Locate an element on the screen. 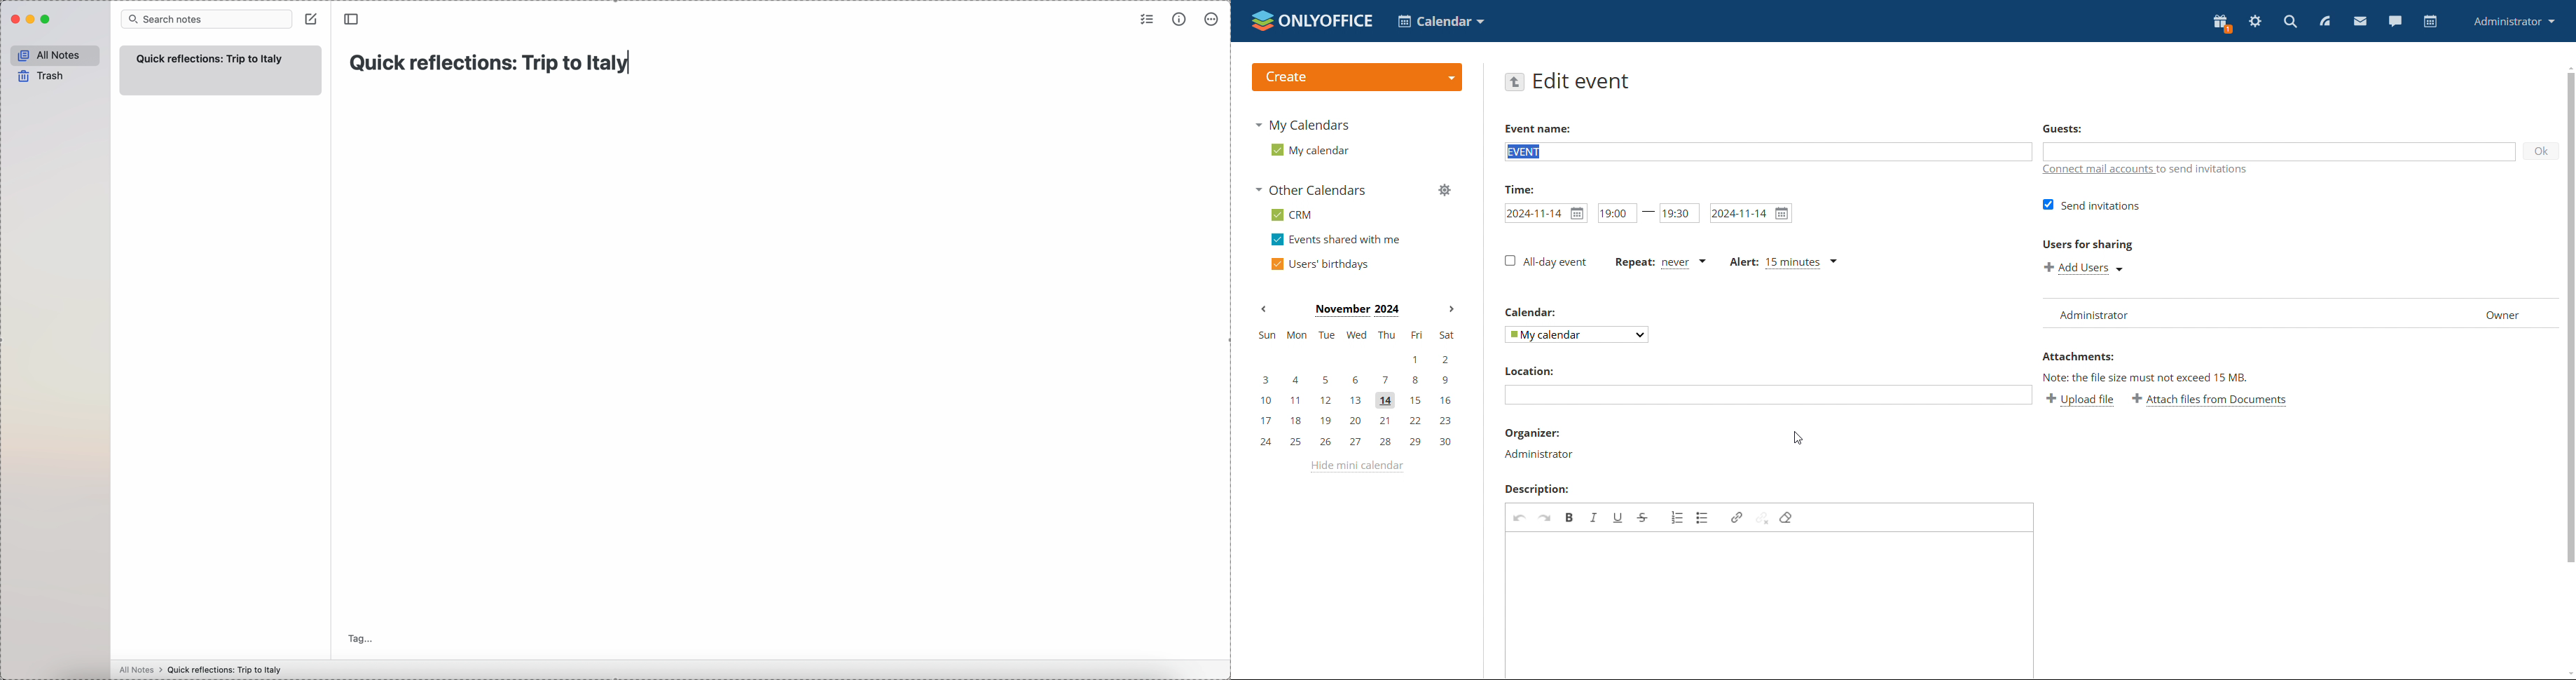 The image size is (2576, 700). Quick reflections: Trip to Italy is located at coordinates (227, 669).